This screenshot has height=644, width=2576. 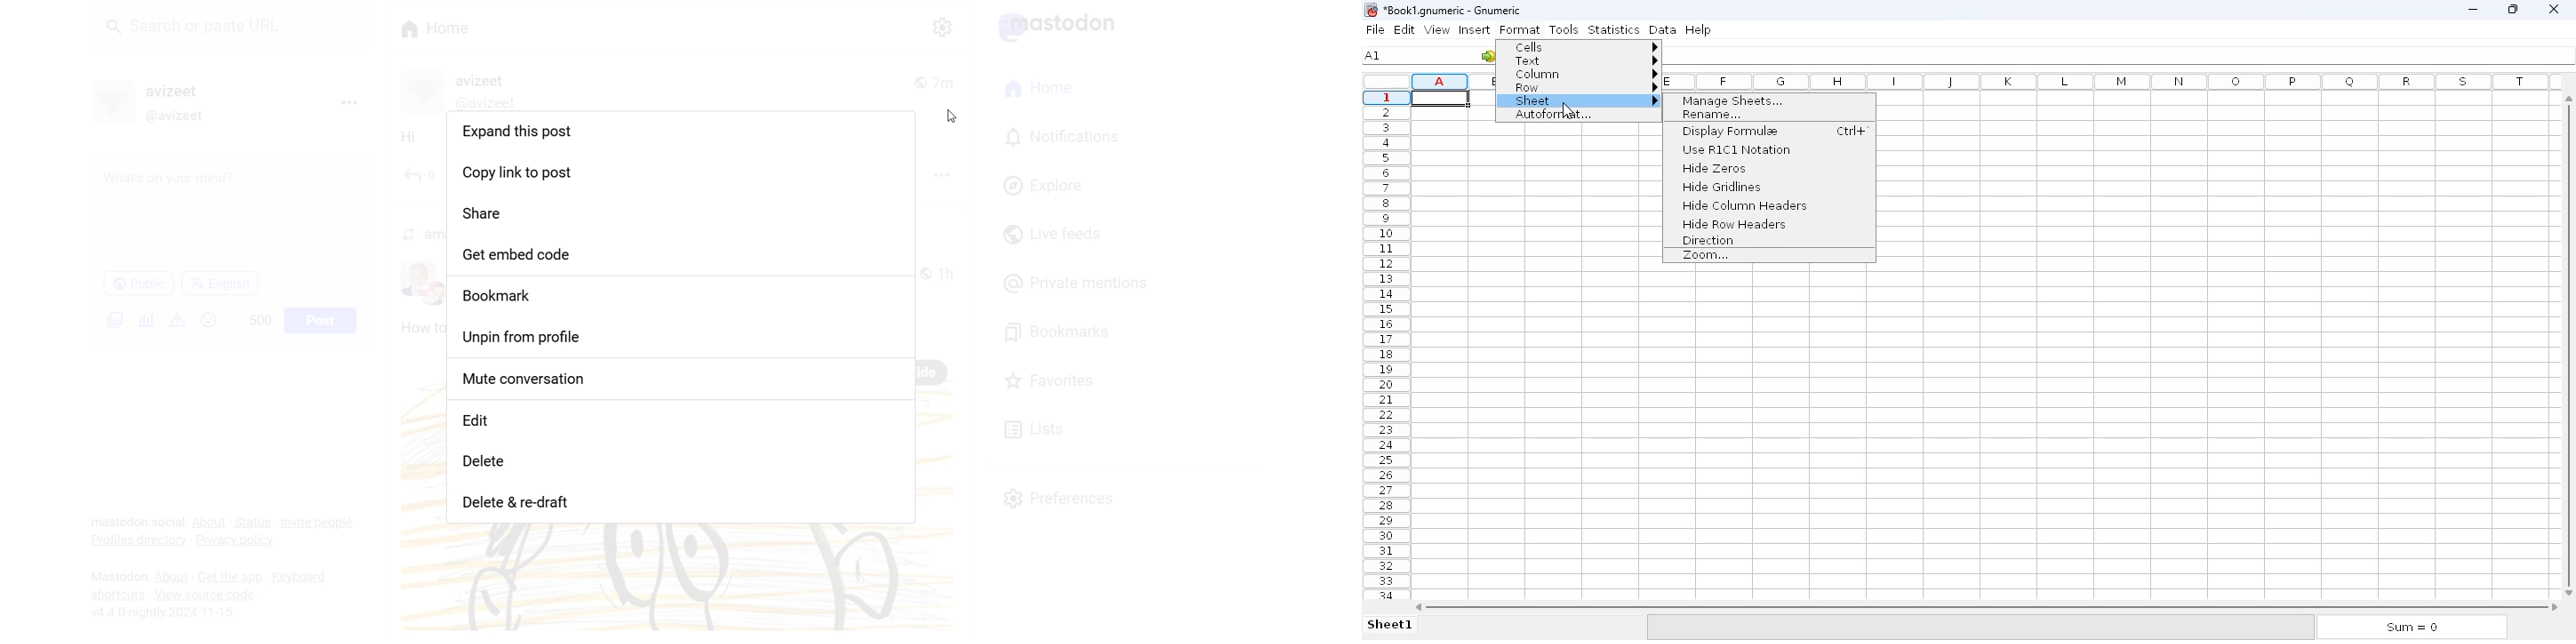 What do you see at coordinates (1730, 131) in the screenshot?
I see `display formulae` at bounding box center [1730, 131].